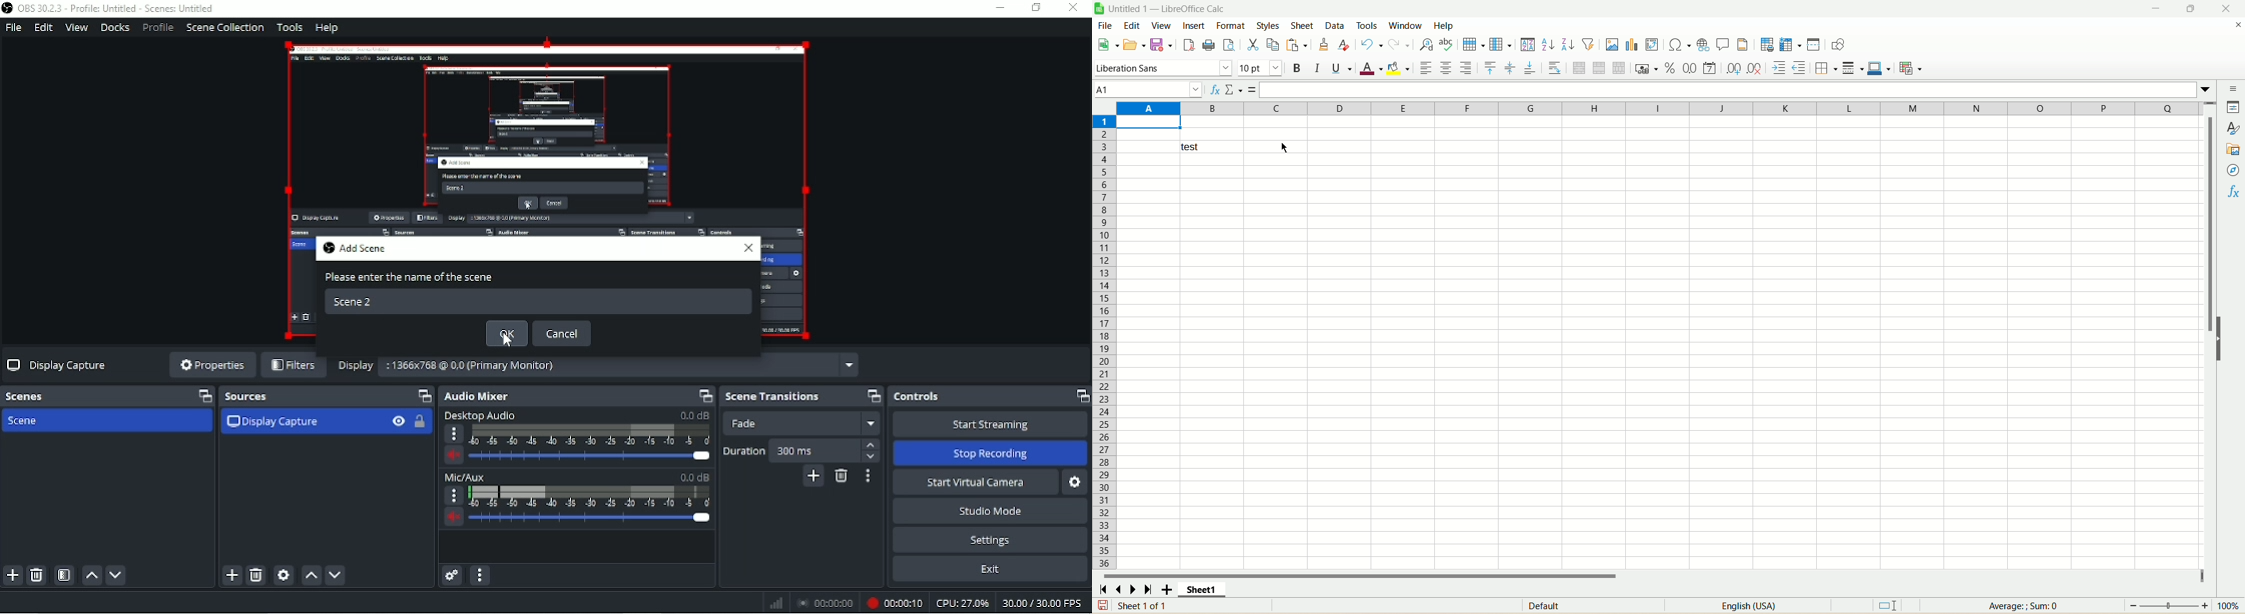 The image size is (2268, 616). What do you see at coordinates (200, 396) in the screenshot?
I see `Maximize` at bounding box center [200, 396].